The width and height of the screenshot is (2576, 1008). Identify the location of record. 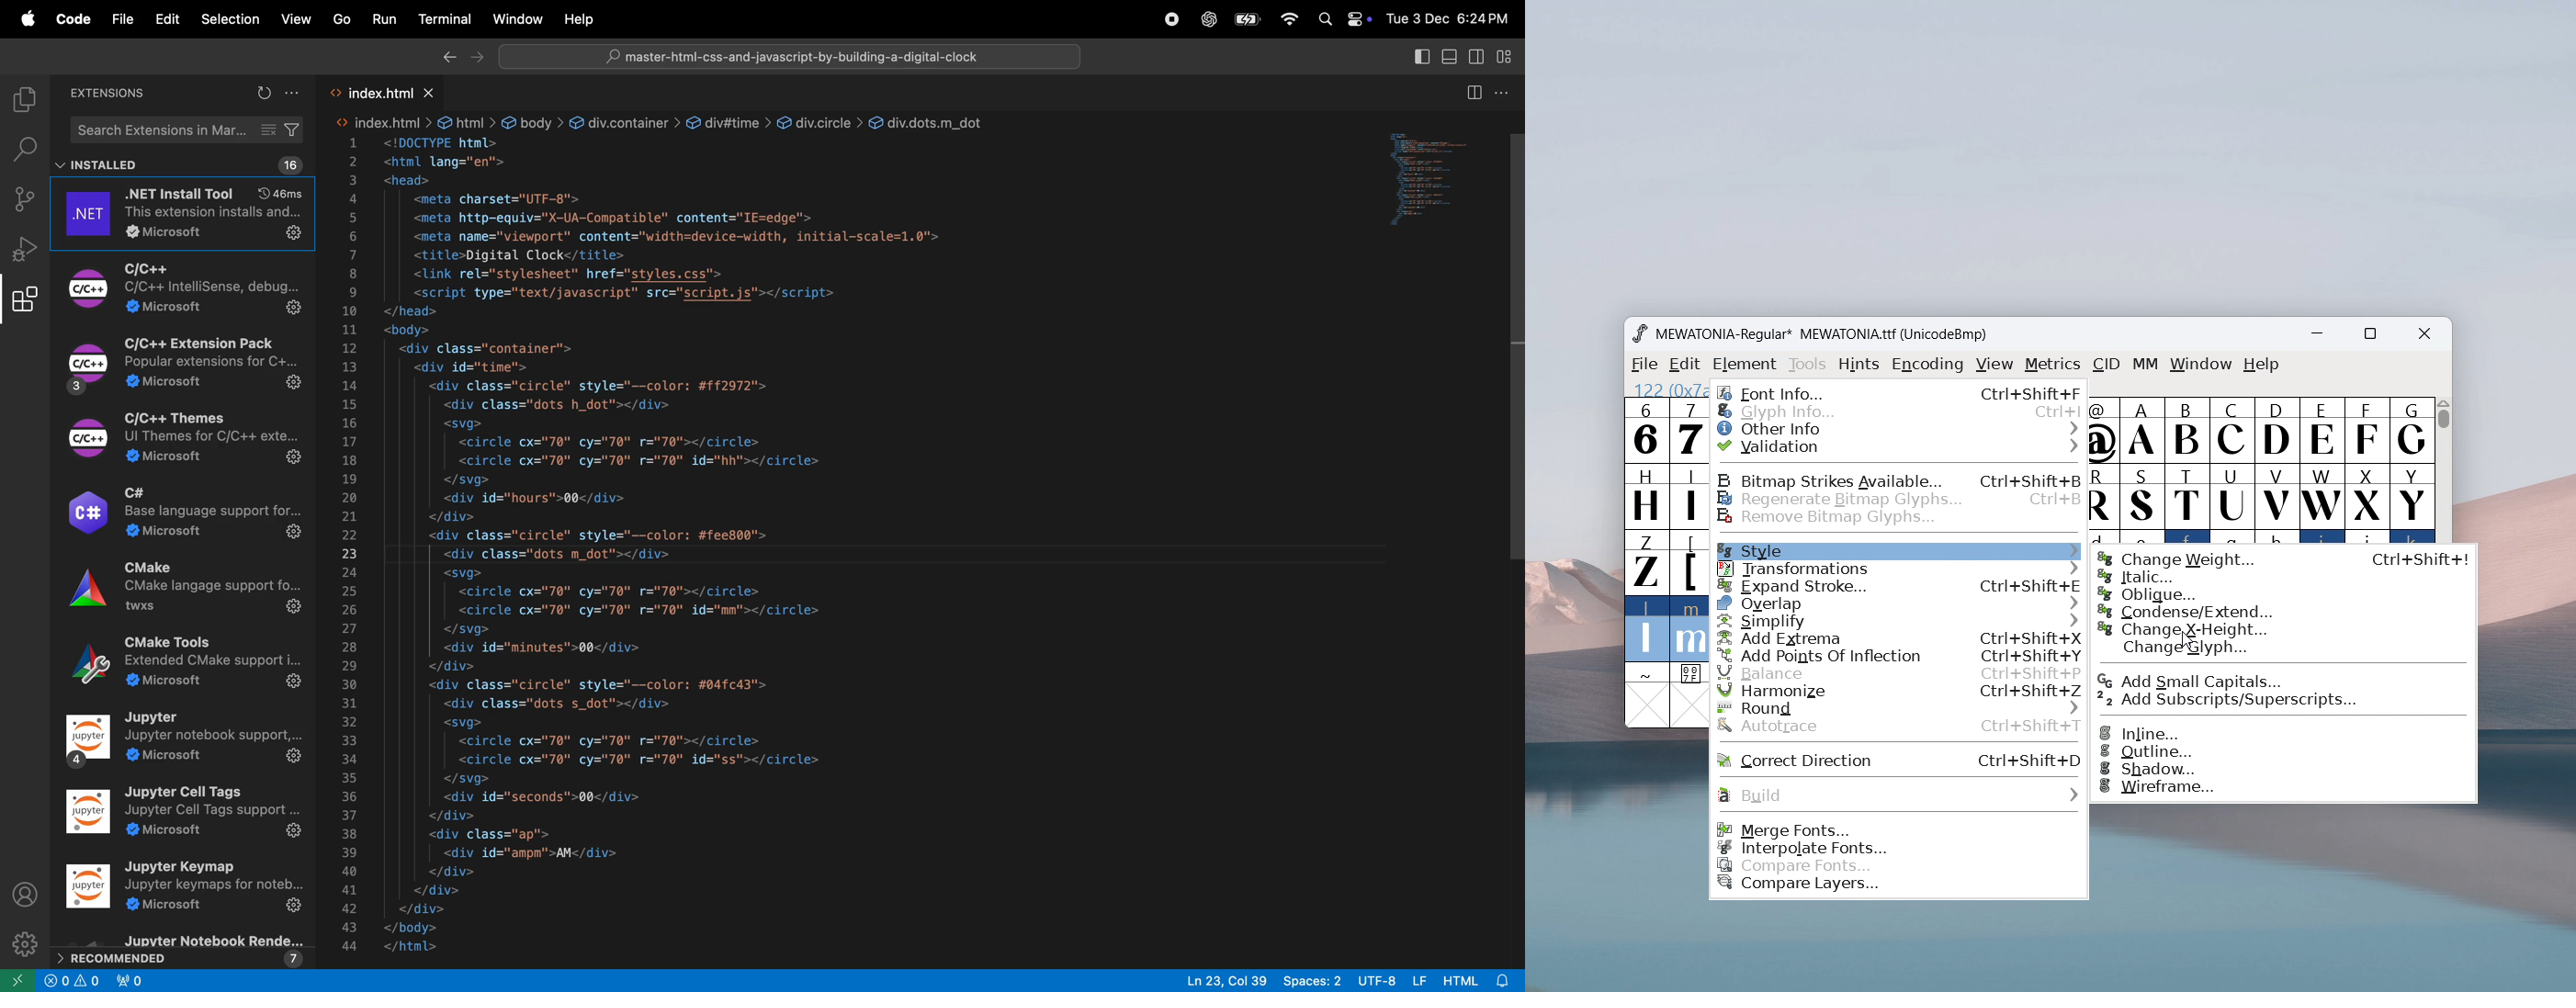
(1170, 20).